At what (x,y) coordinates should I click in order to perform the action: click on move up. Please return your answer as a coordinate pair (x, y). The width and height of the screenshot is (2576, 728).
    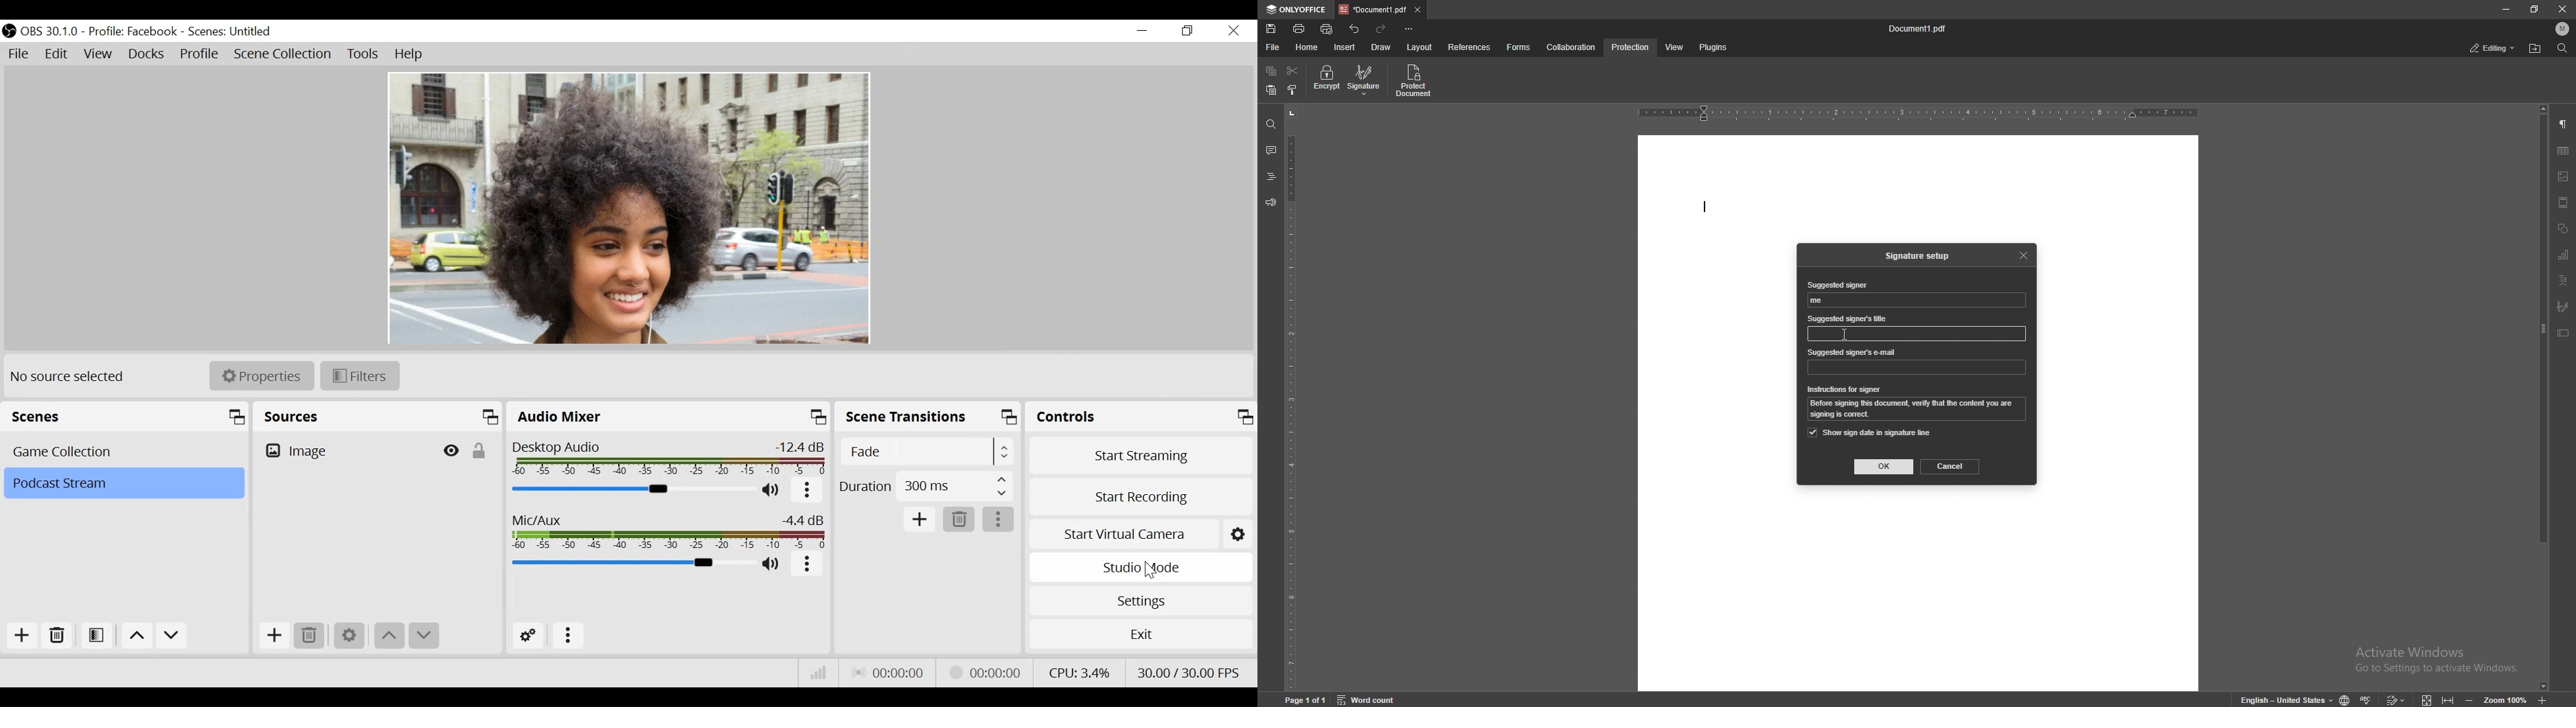
    Looking at the image, I should click on (136, 636).